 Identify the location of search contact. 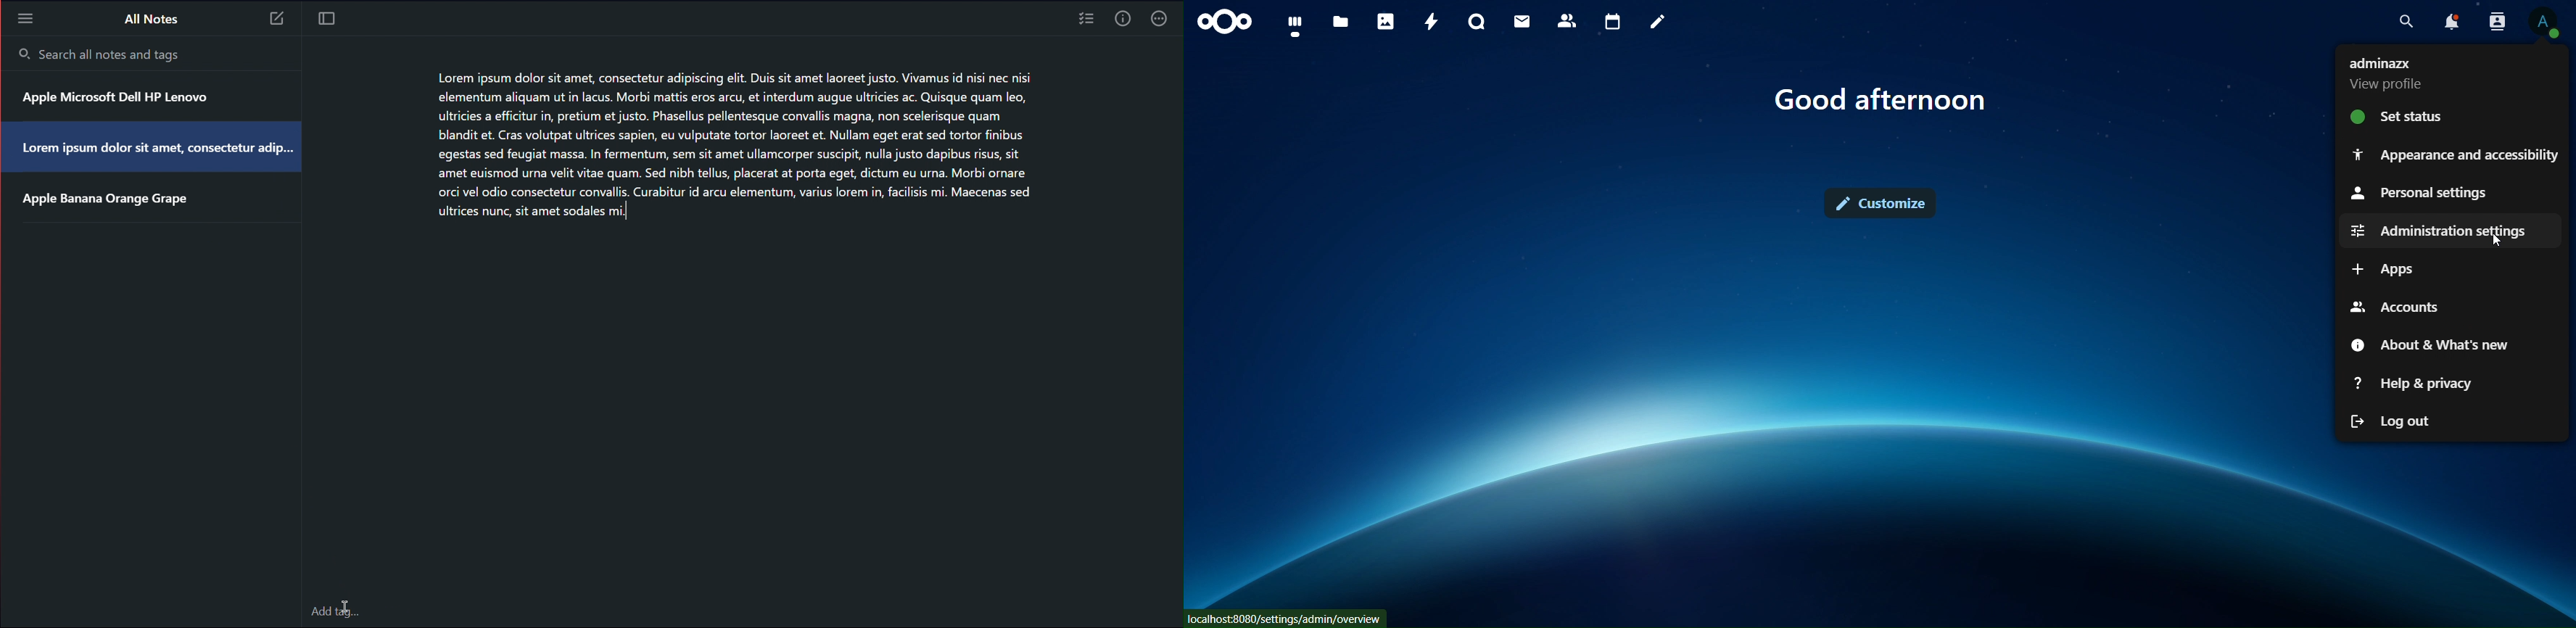
(2495, 20).